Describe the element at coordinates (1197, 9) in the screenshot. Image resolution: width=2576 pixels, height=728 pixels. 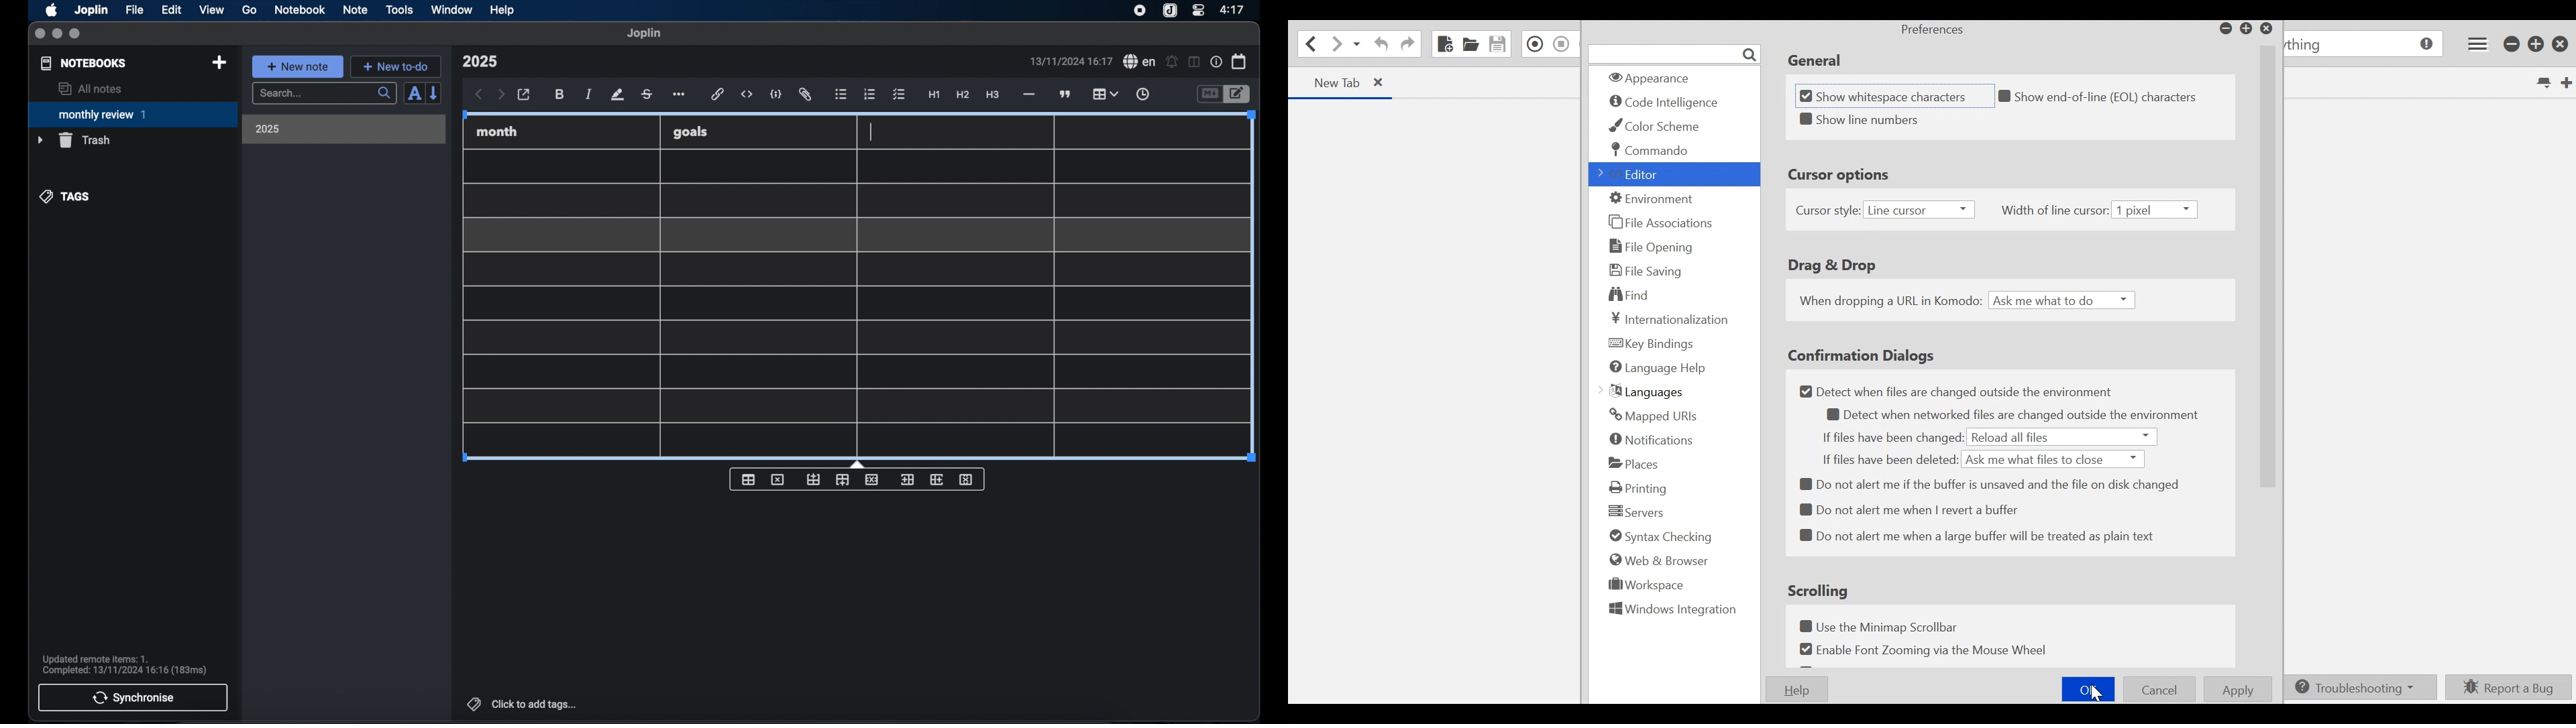
I see `control center` at that location.